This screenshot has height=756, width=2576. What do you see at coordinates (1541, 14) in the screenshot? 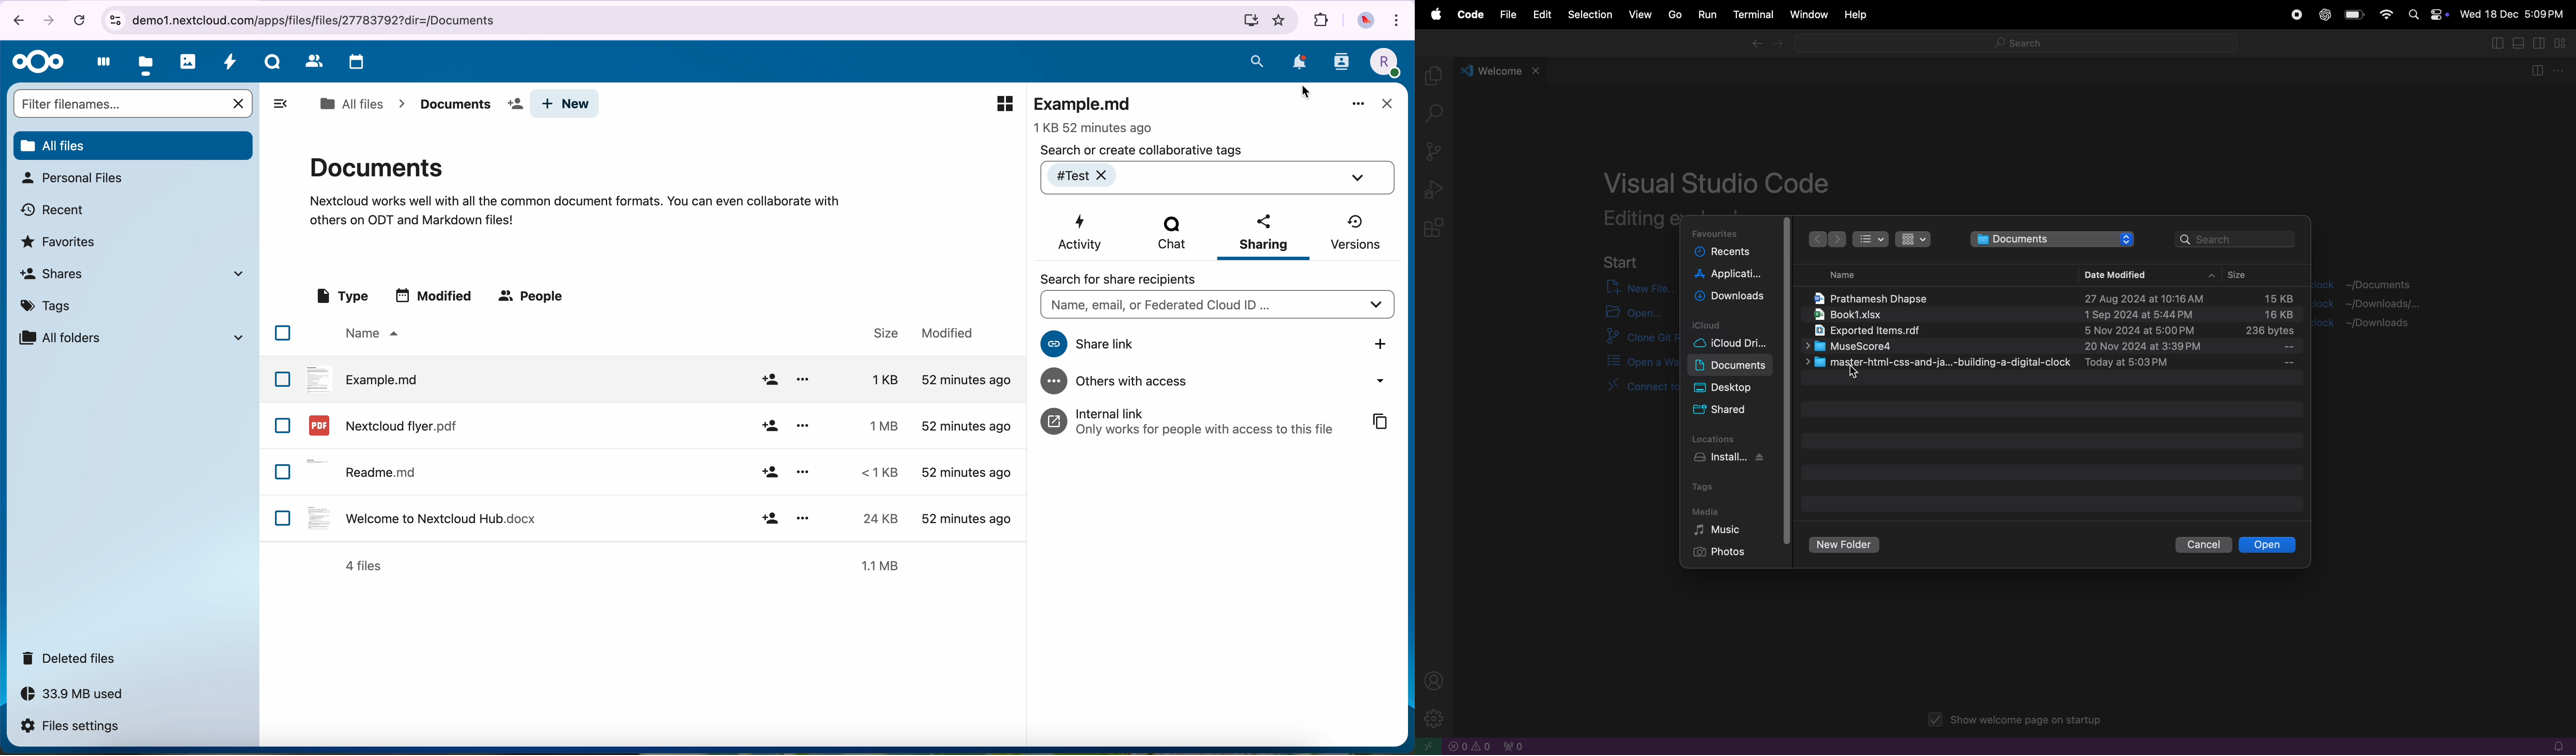
I see `edit` at bounding box center [1541, 14].